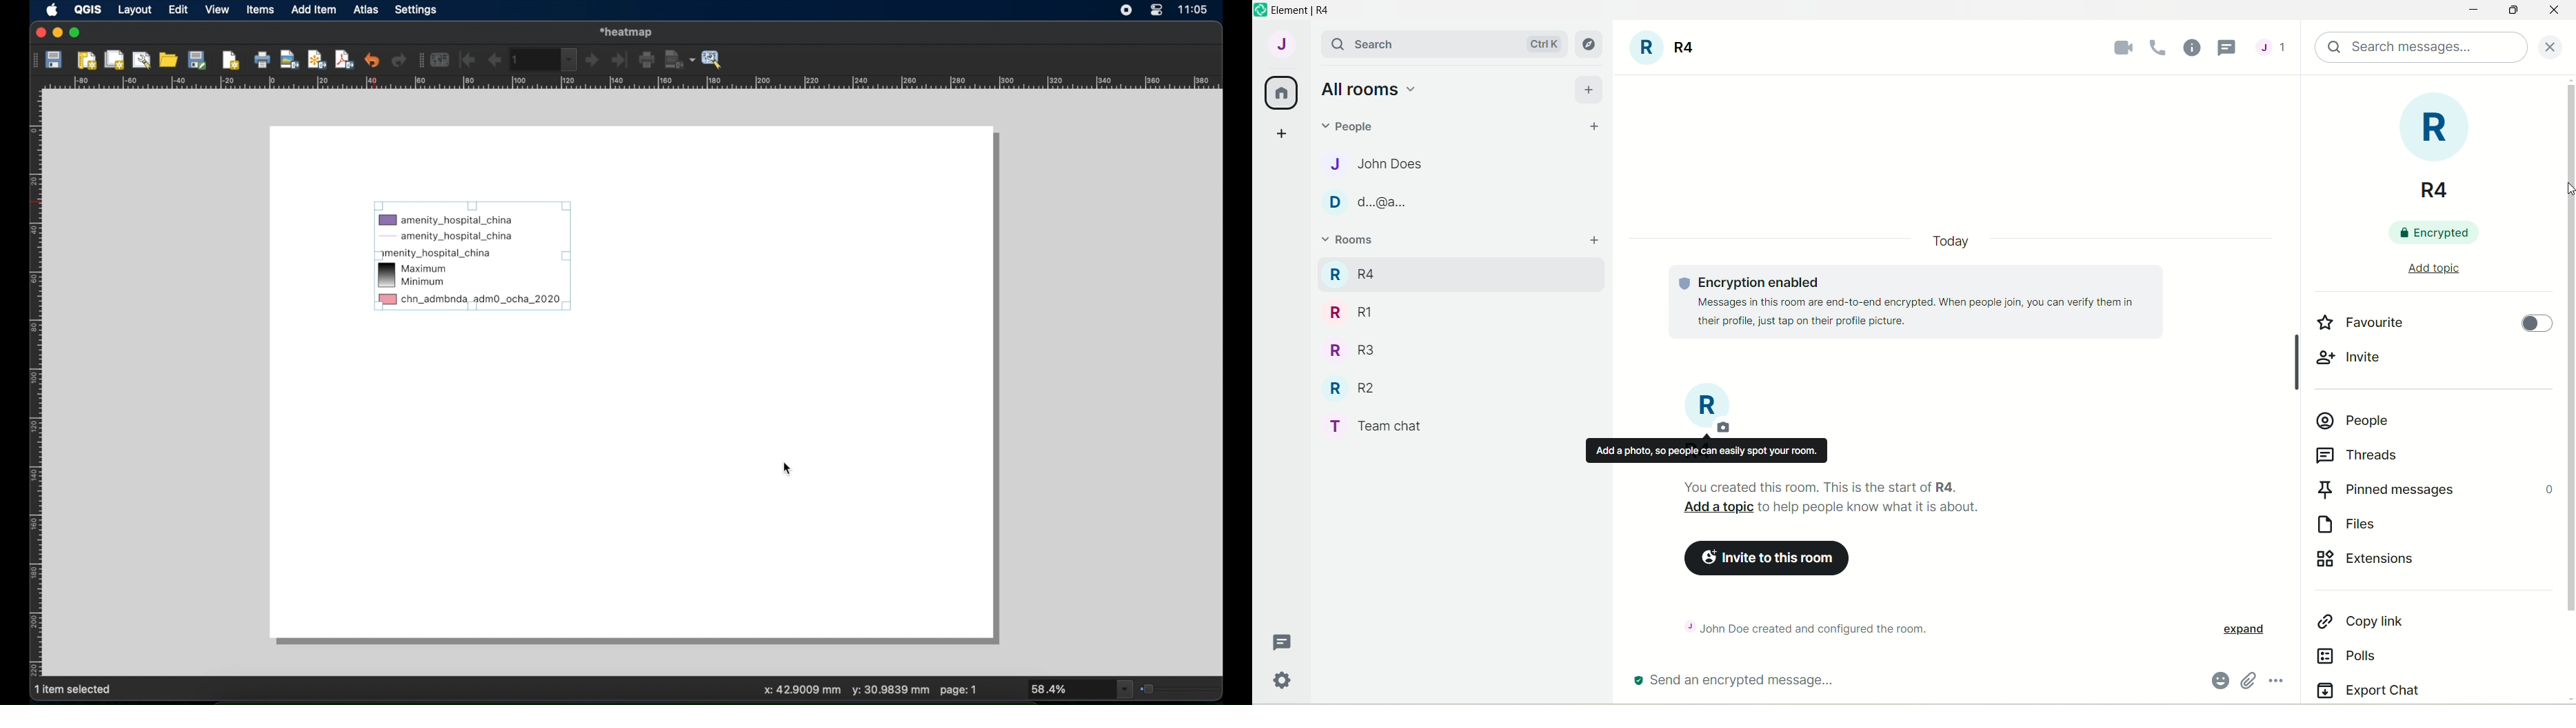 The width and height of the screenshot is (2576, 728). I want to click on print atlas, so click(648, 61).